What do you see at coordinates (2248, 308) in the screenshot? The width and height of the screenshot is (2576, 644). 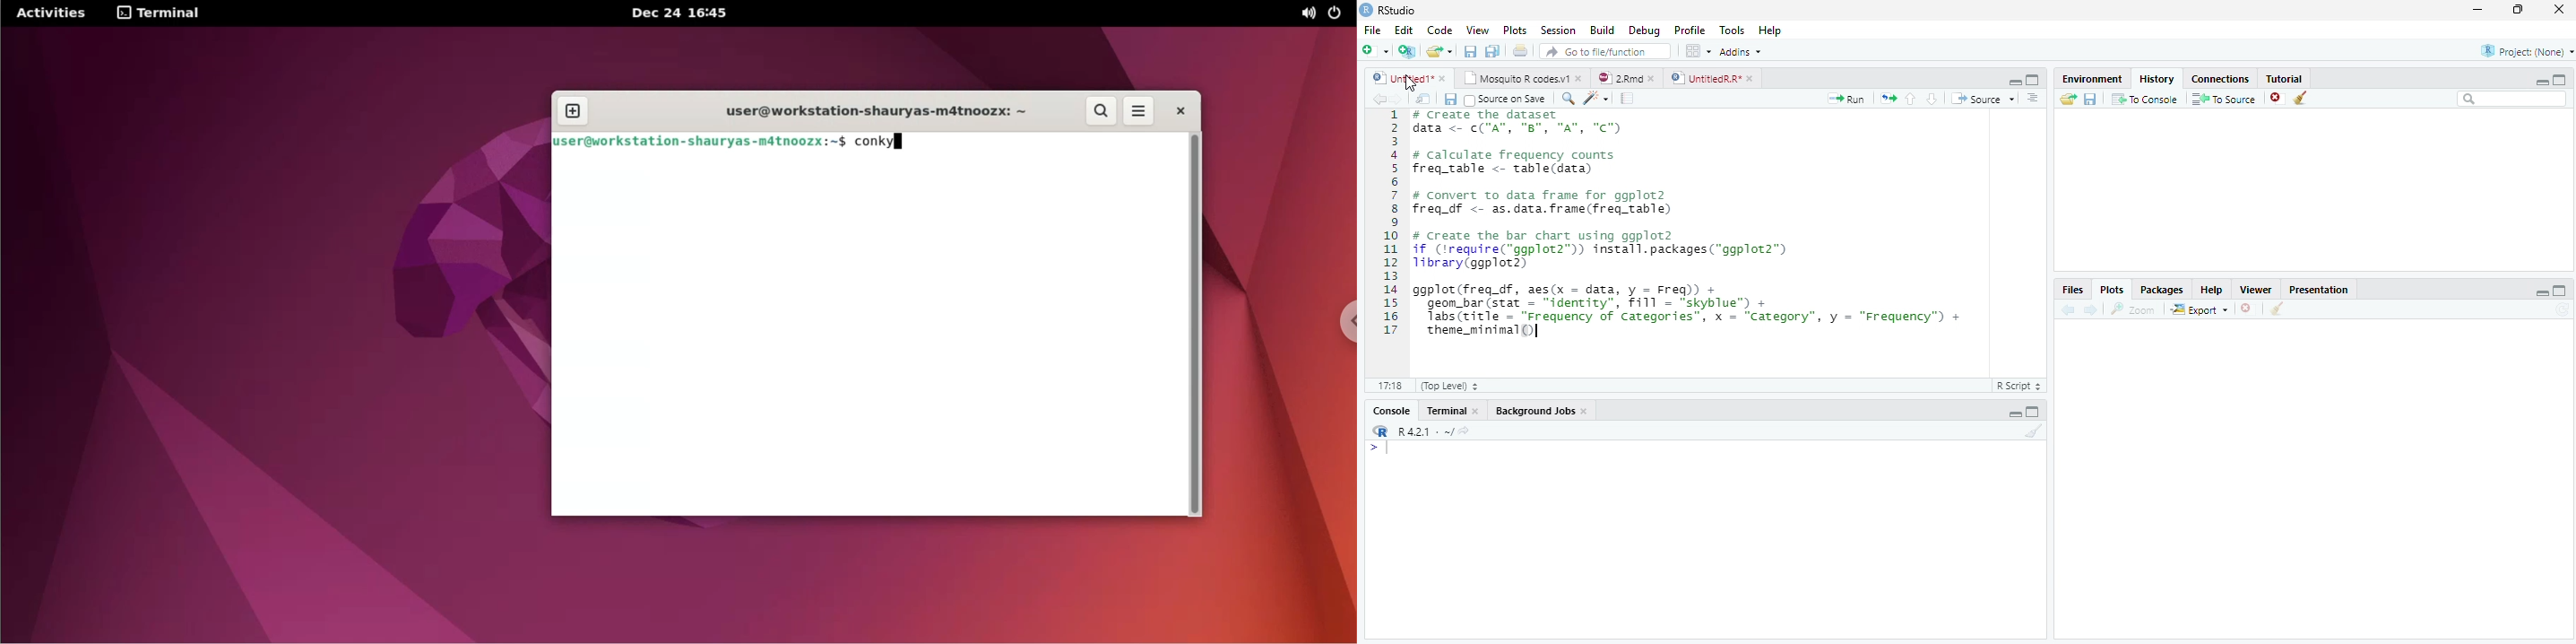 I see `delete ` at bounding box center [2248, 308].